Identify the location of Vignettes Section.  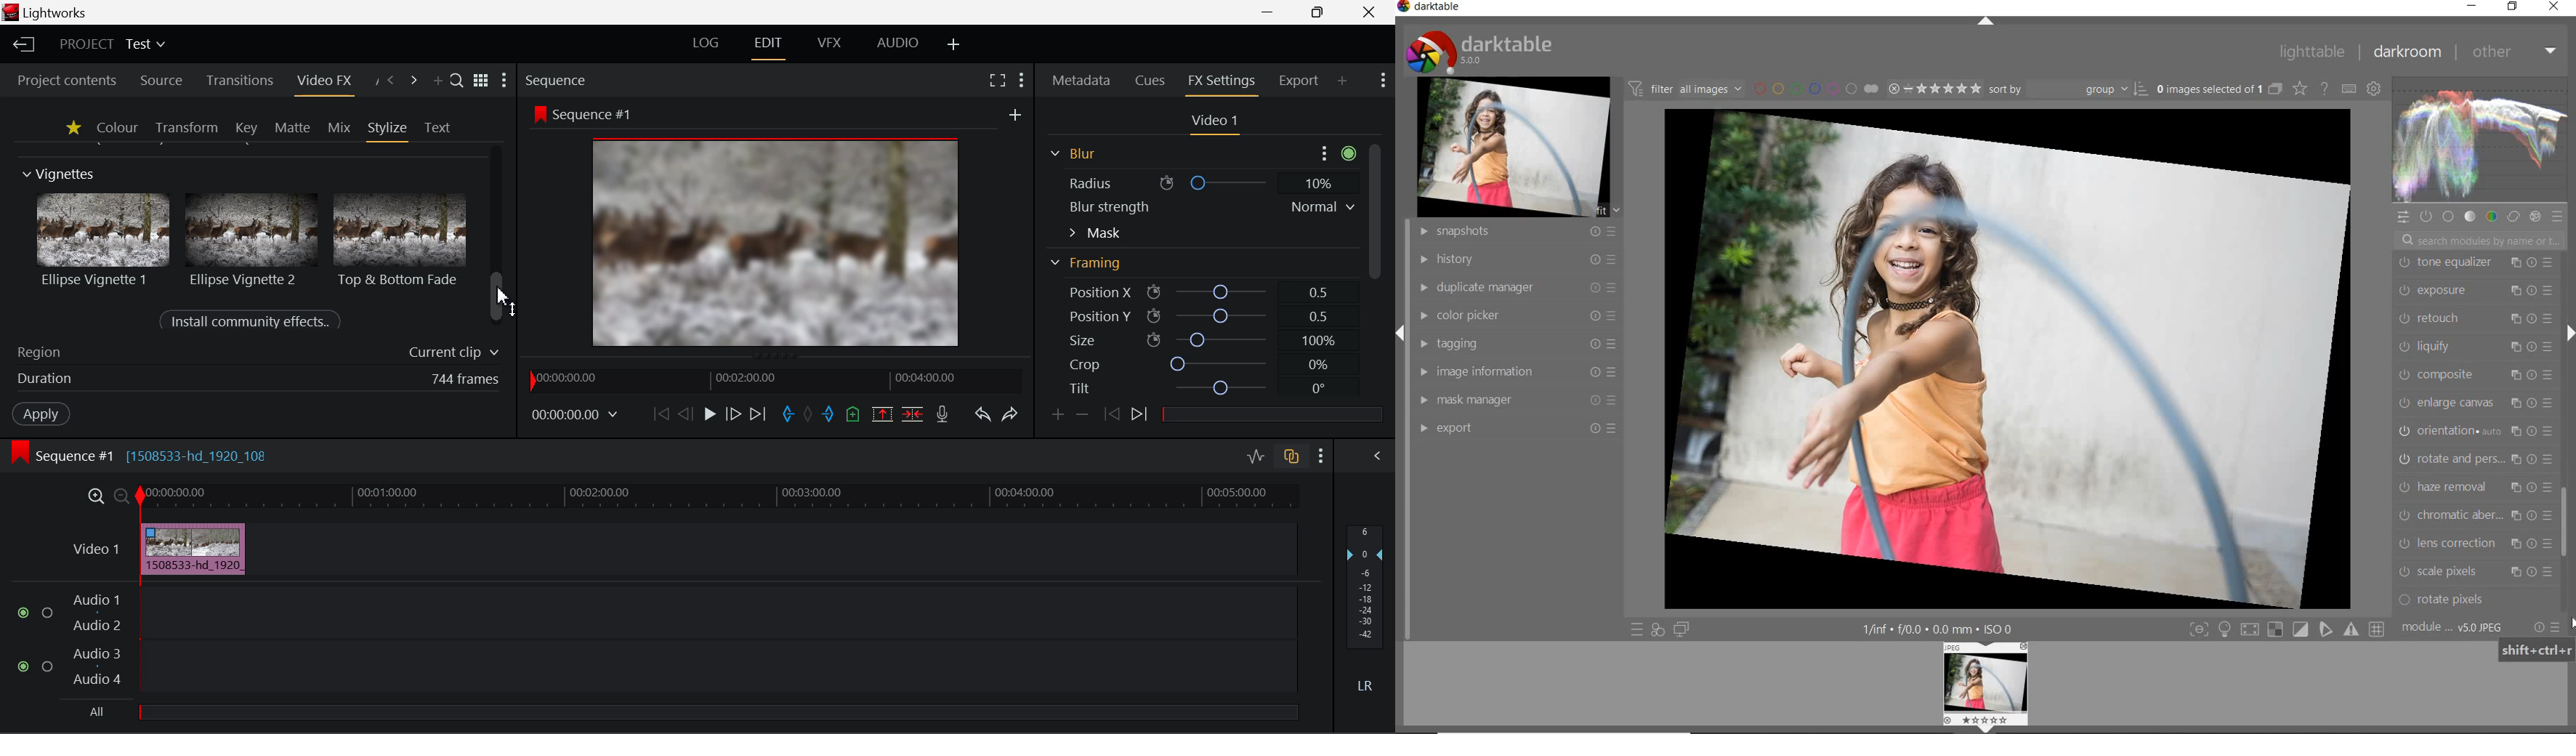
(60, 174).